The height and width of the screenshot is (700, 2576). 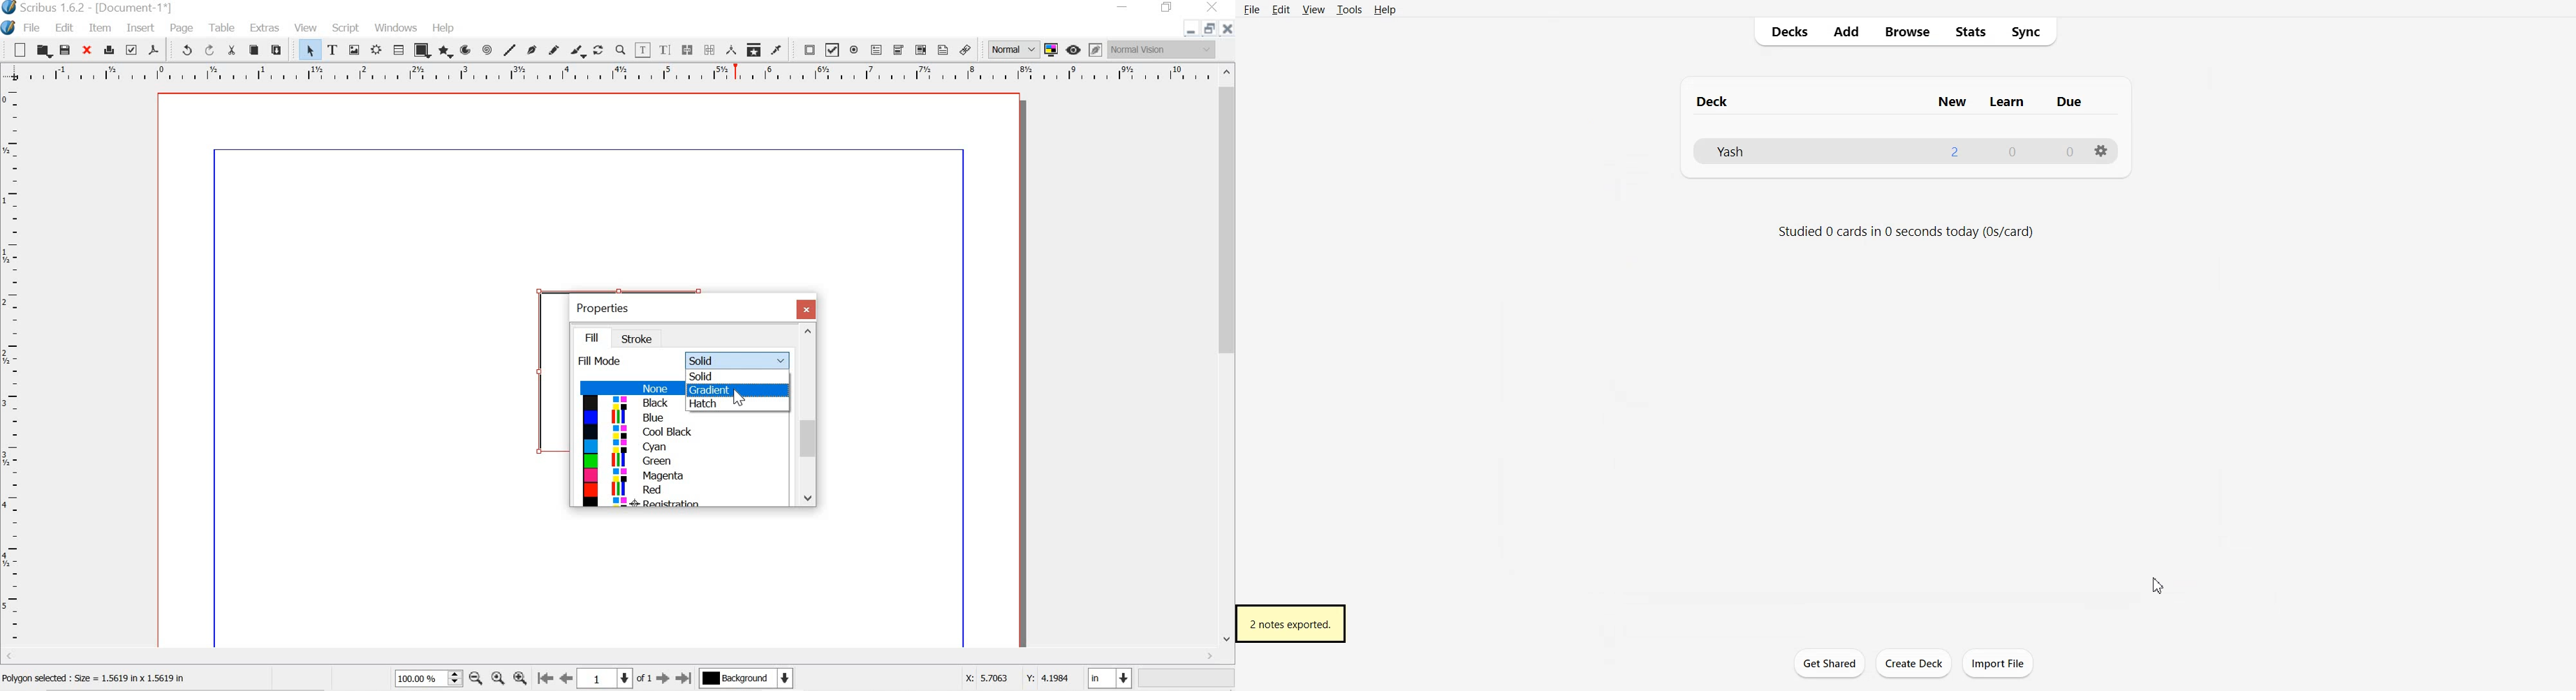 I want to click on Due, so click(x=2071, y=101).